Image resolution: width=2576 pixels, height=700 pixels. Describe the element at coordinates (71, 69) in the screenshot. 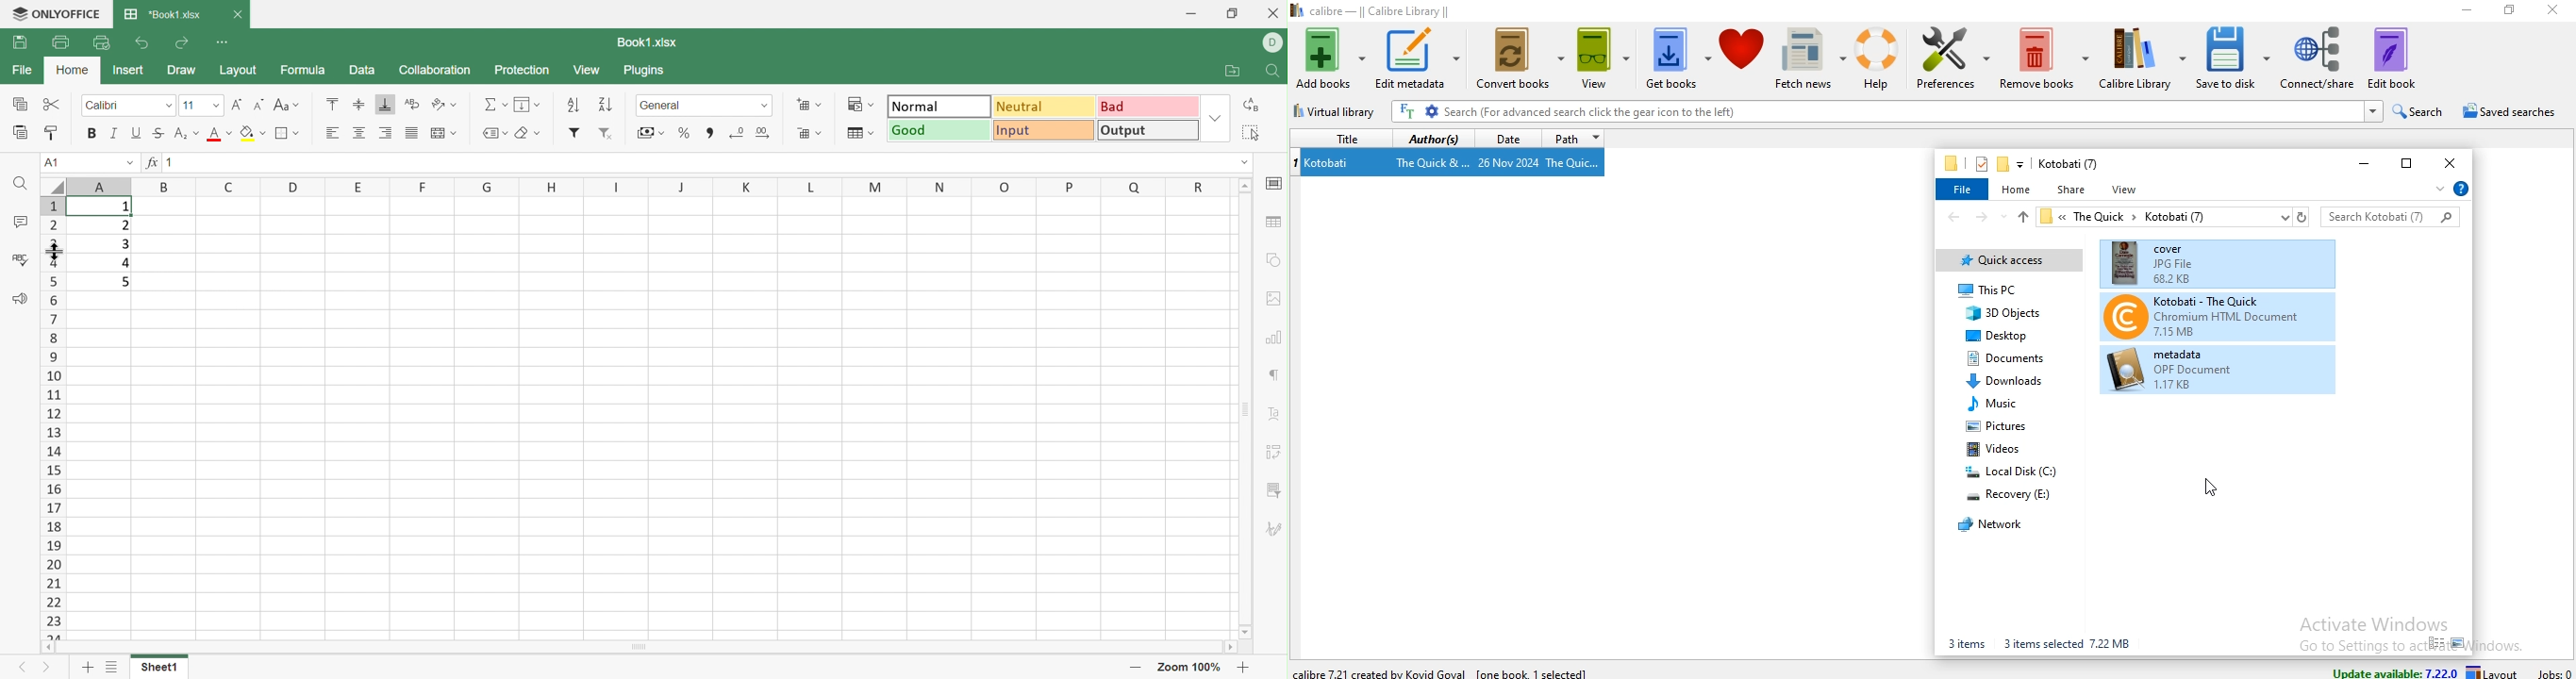

I see `Home` at that location.